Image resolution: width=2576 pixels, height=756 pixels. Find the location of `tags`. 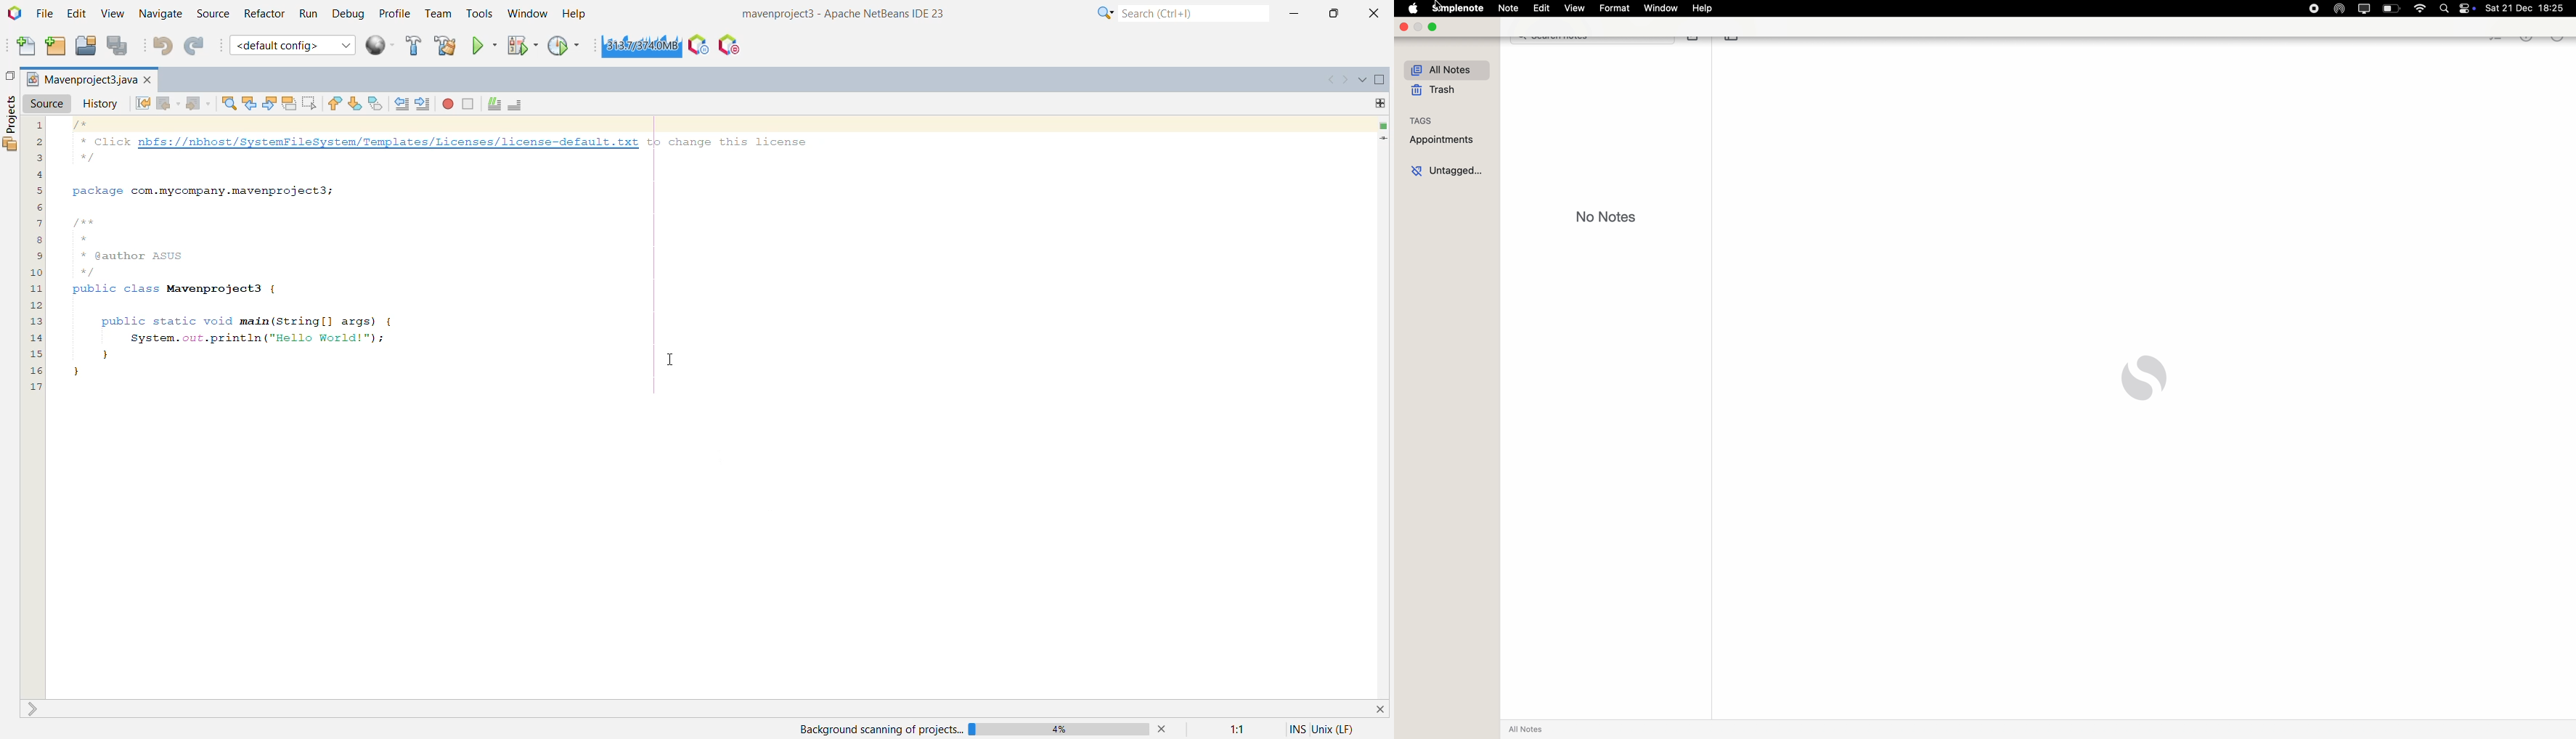

tags is located at coordinates (1420, 121).